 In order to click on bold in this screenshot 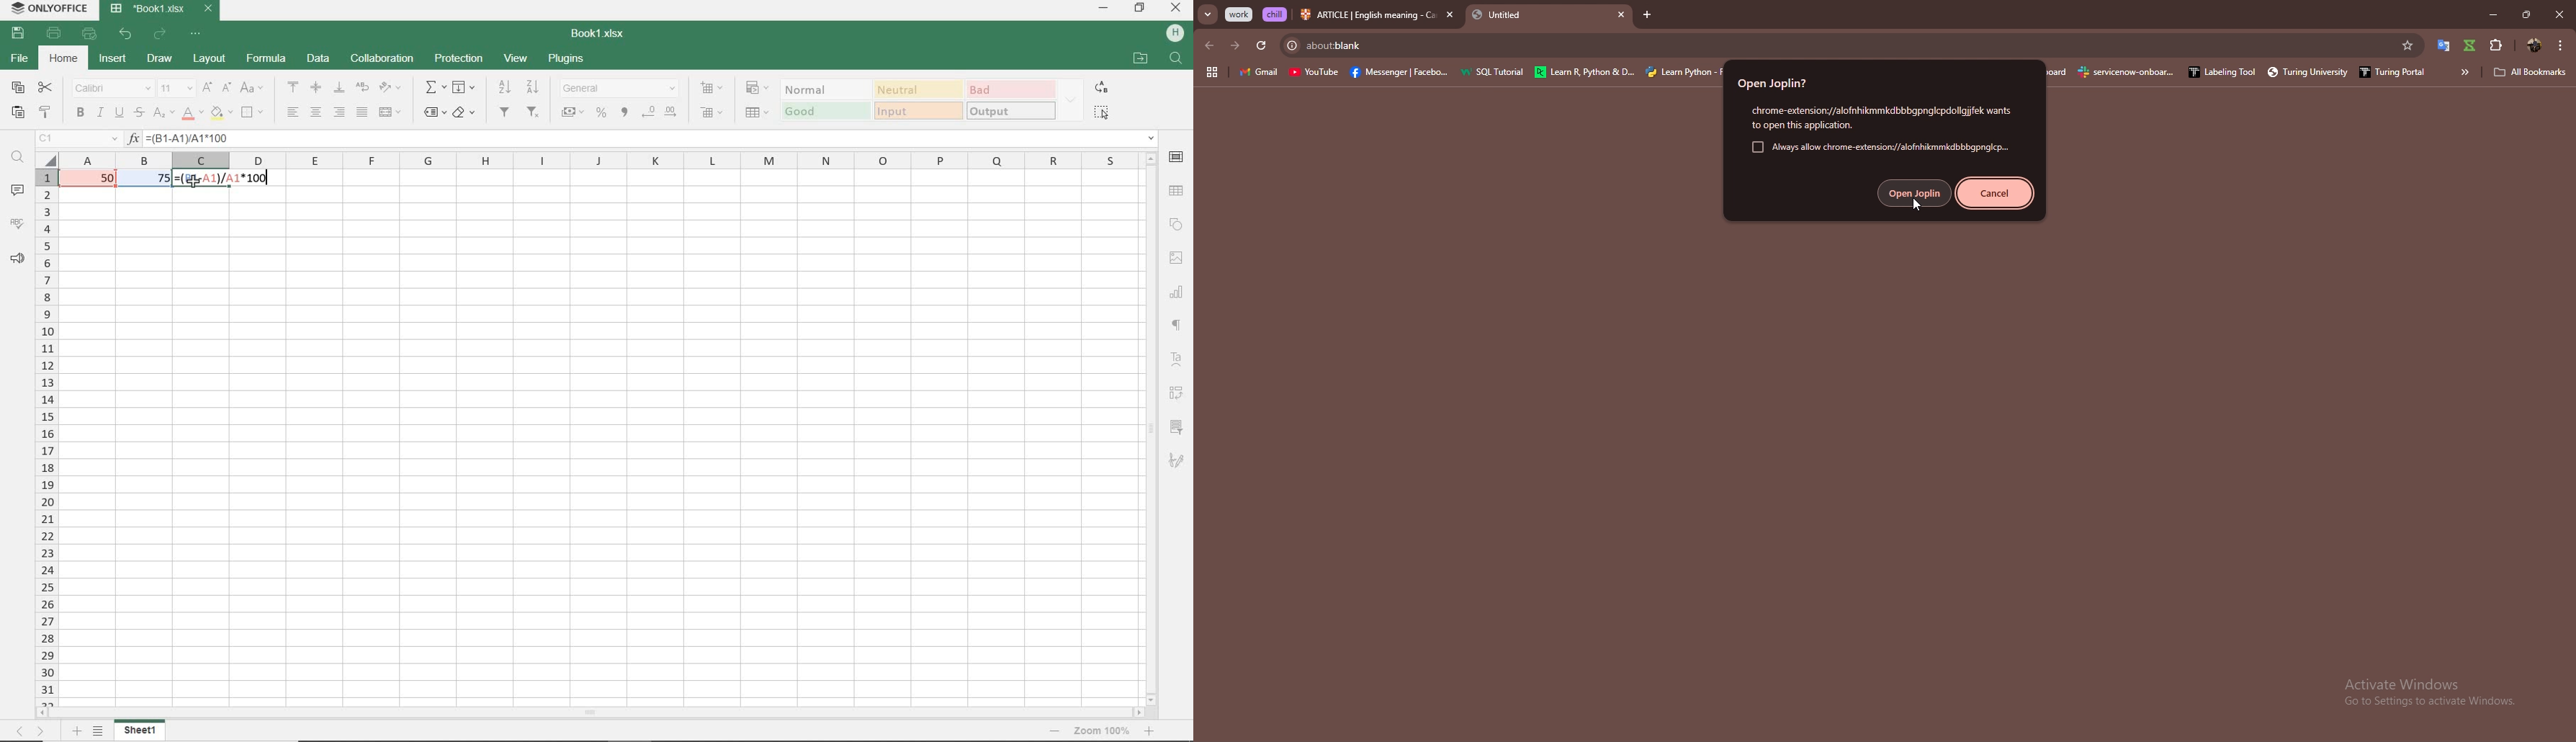, I will do `click(80, 114)`.